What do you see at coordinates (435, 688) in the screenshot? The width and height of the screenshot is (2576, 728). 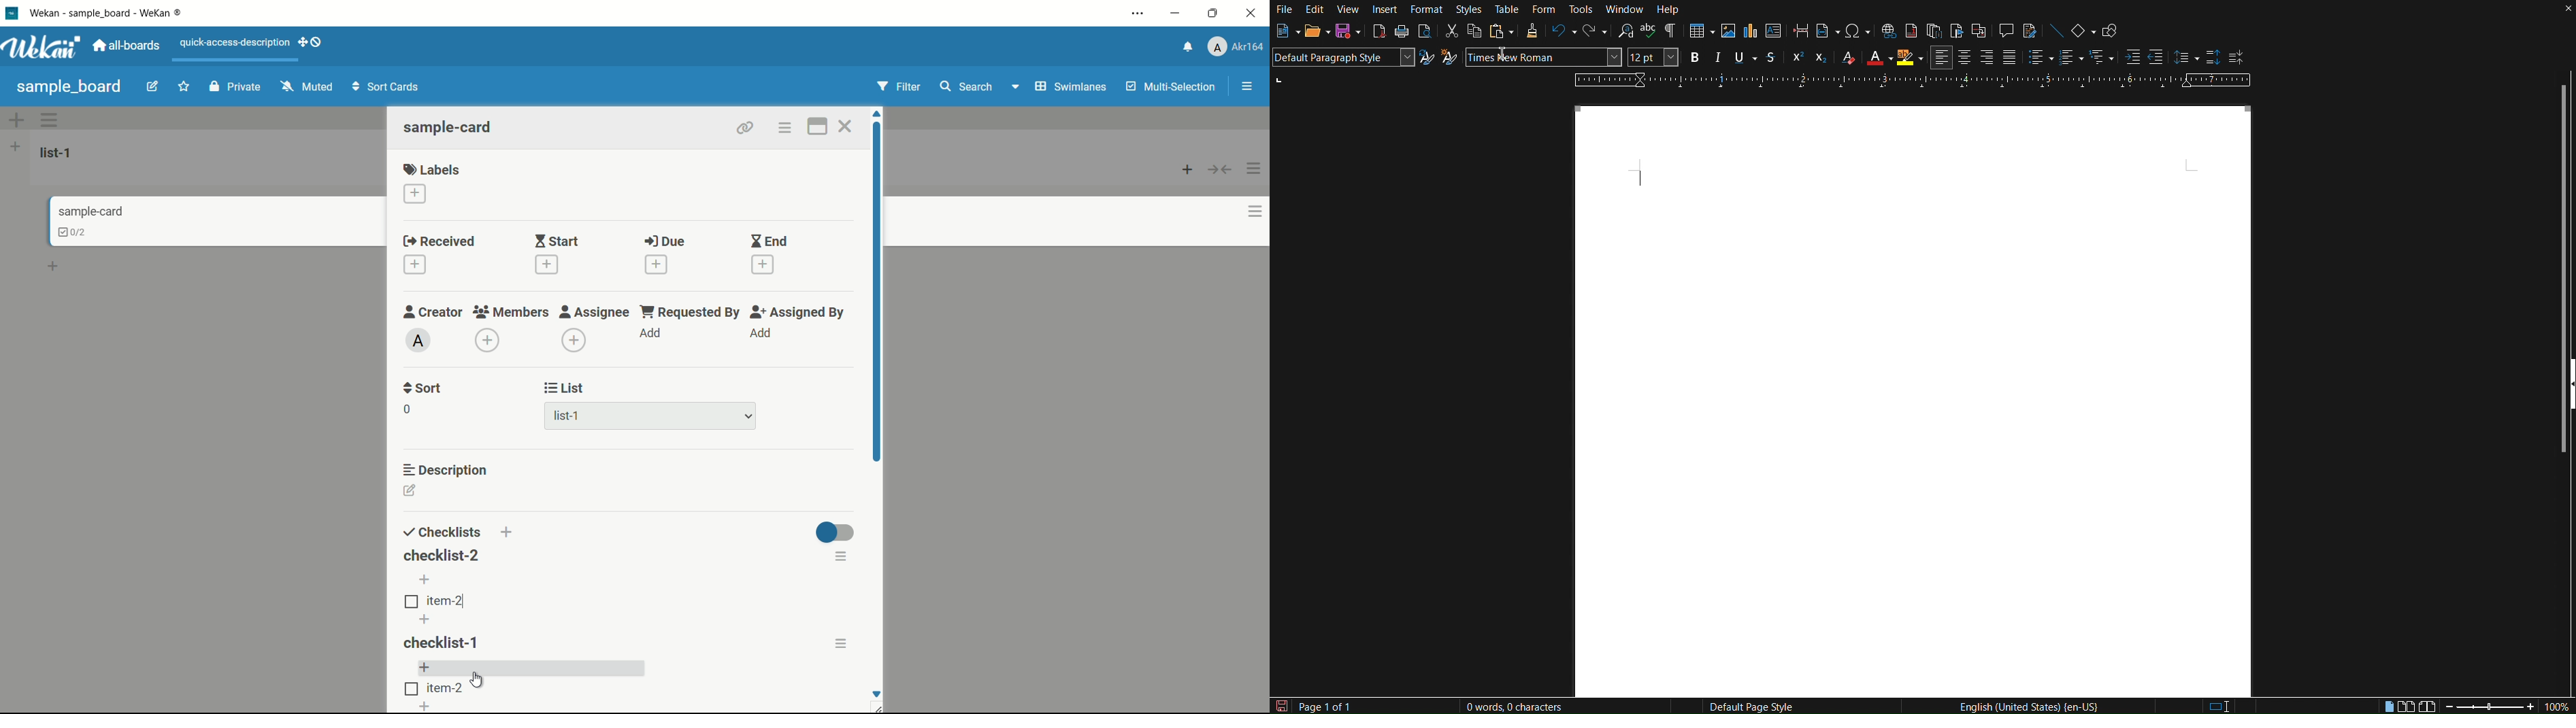 I see `item checkbox` at bounding box center [435, 688].